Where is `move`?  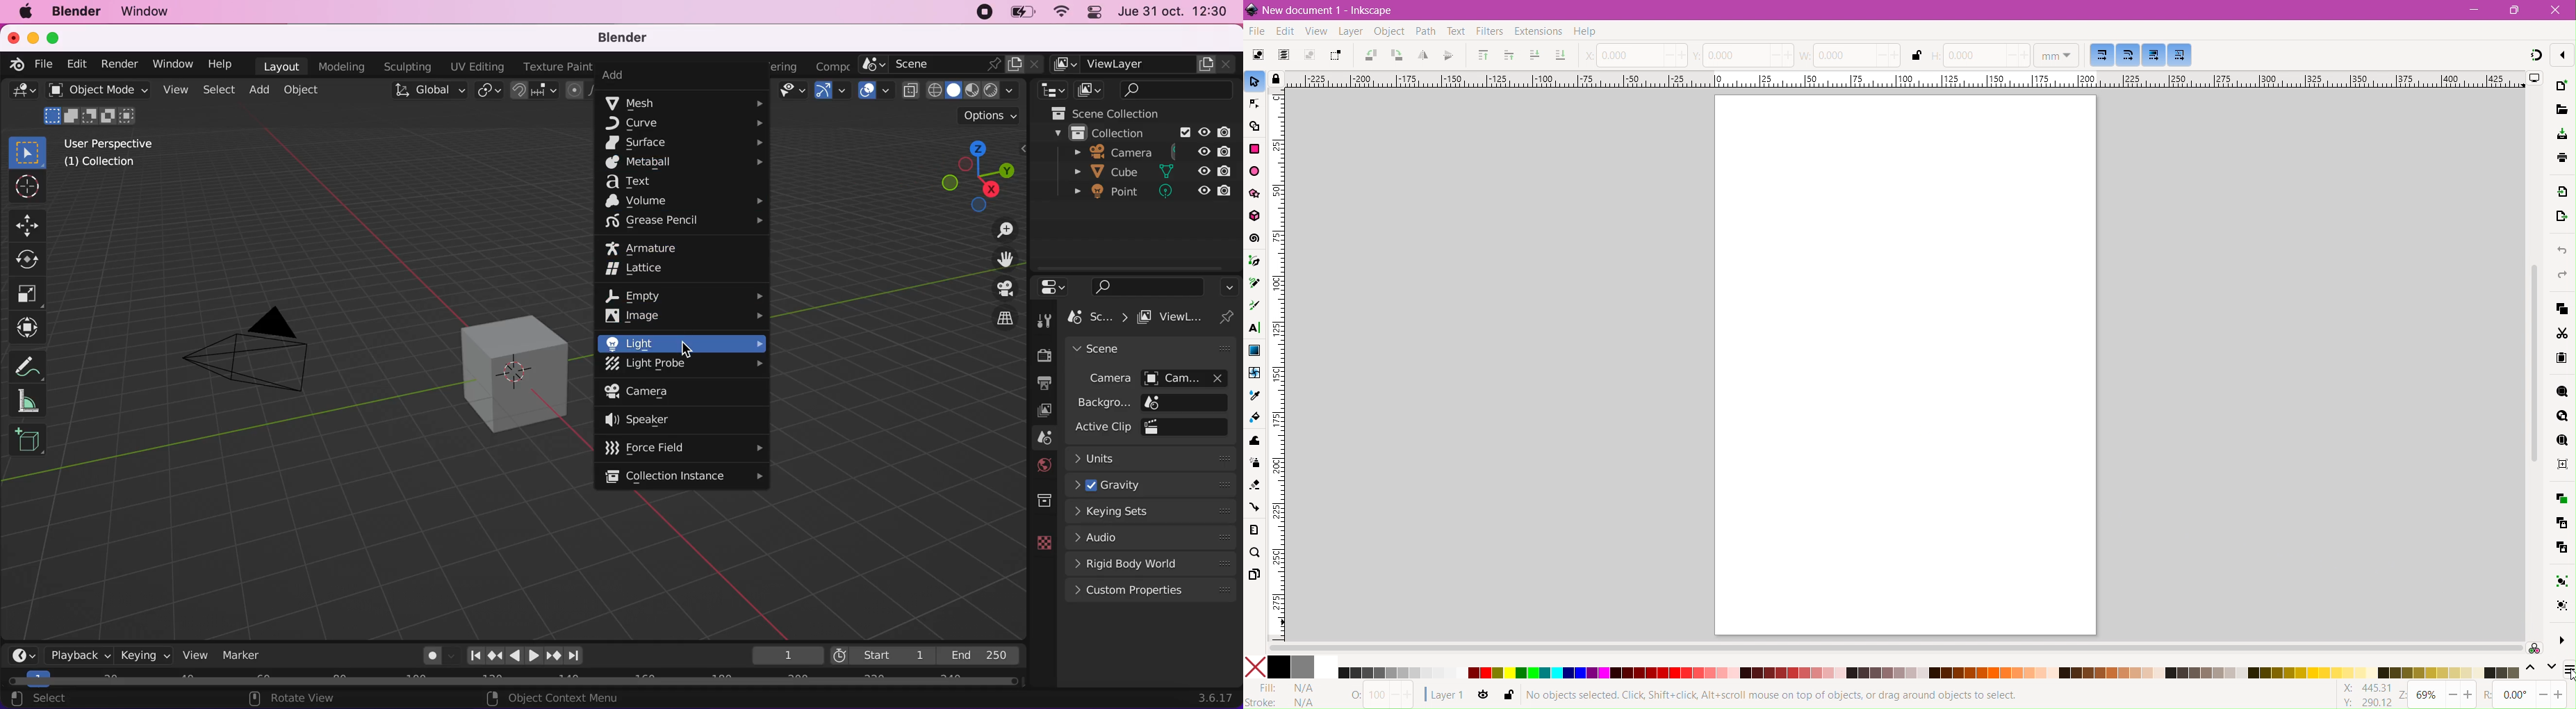 move is located at coordinates (28, 224).